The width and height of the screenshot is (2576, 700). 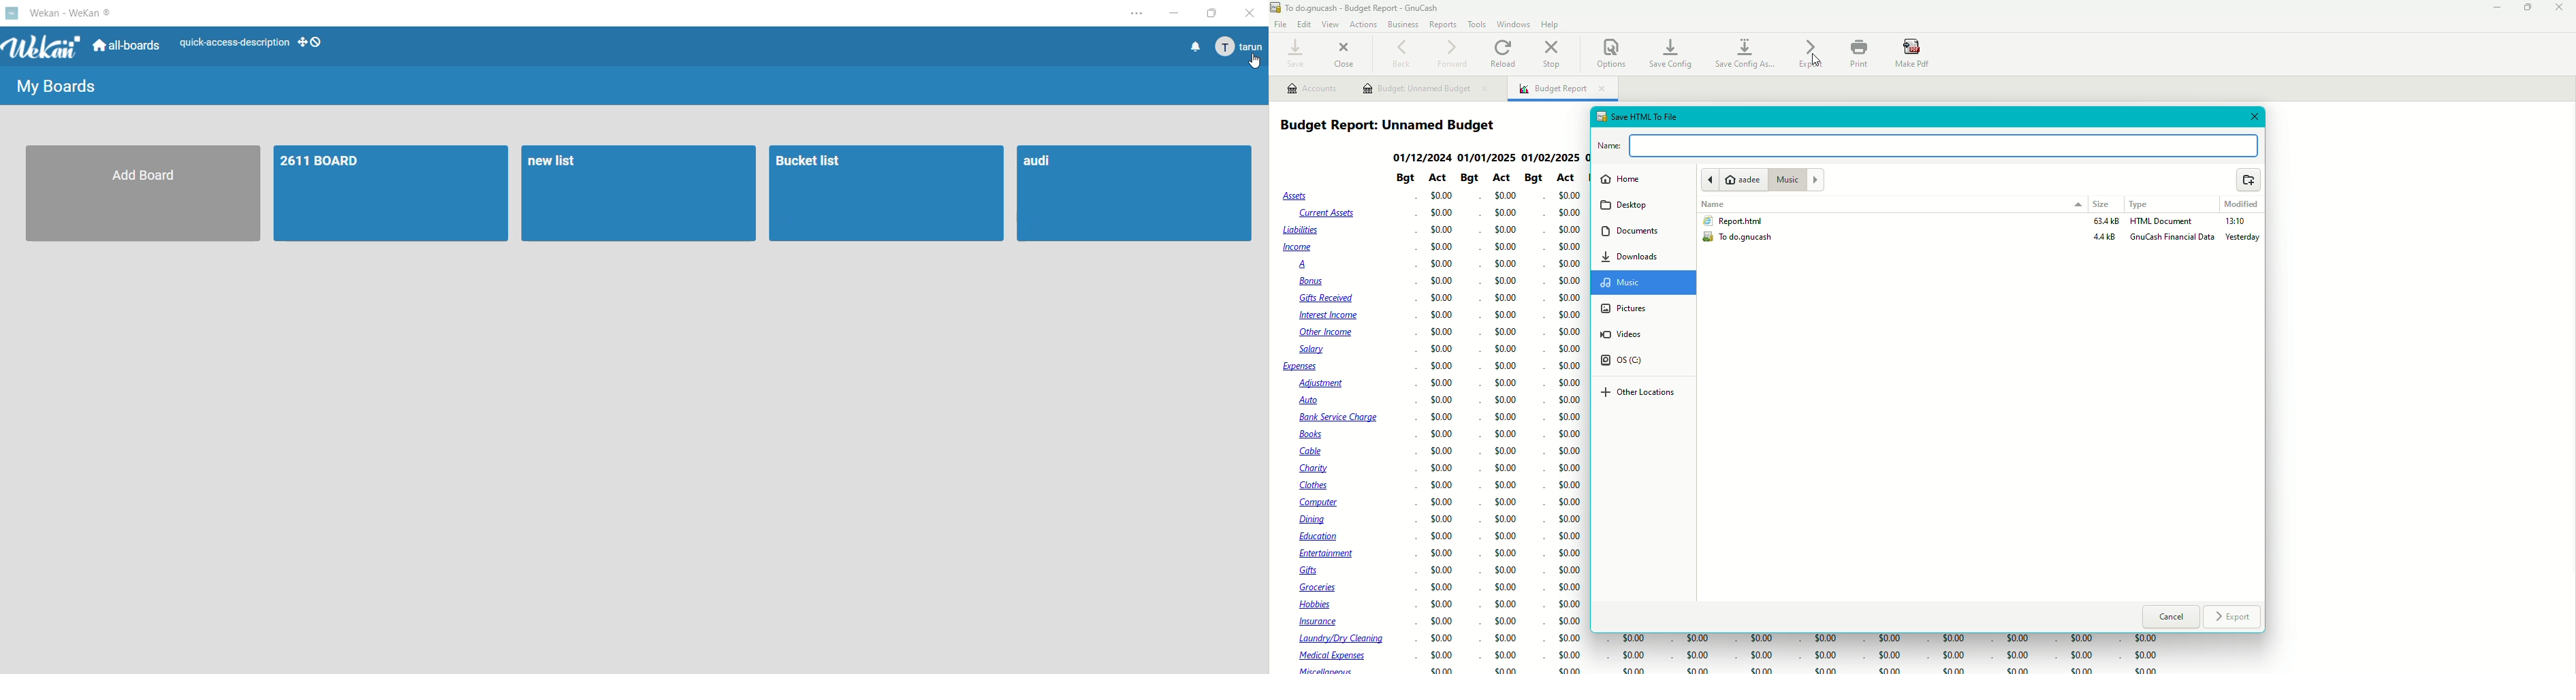 What do you see at coordinates (58, 14) in the screenshot?
I see `wekan- wekan` at bounding box center [58, 14].